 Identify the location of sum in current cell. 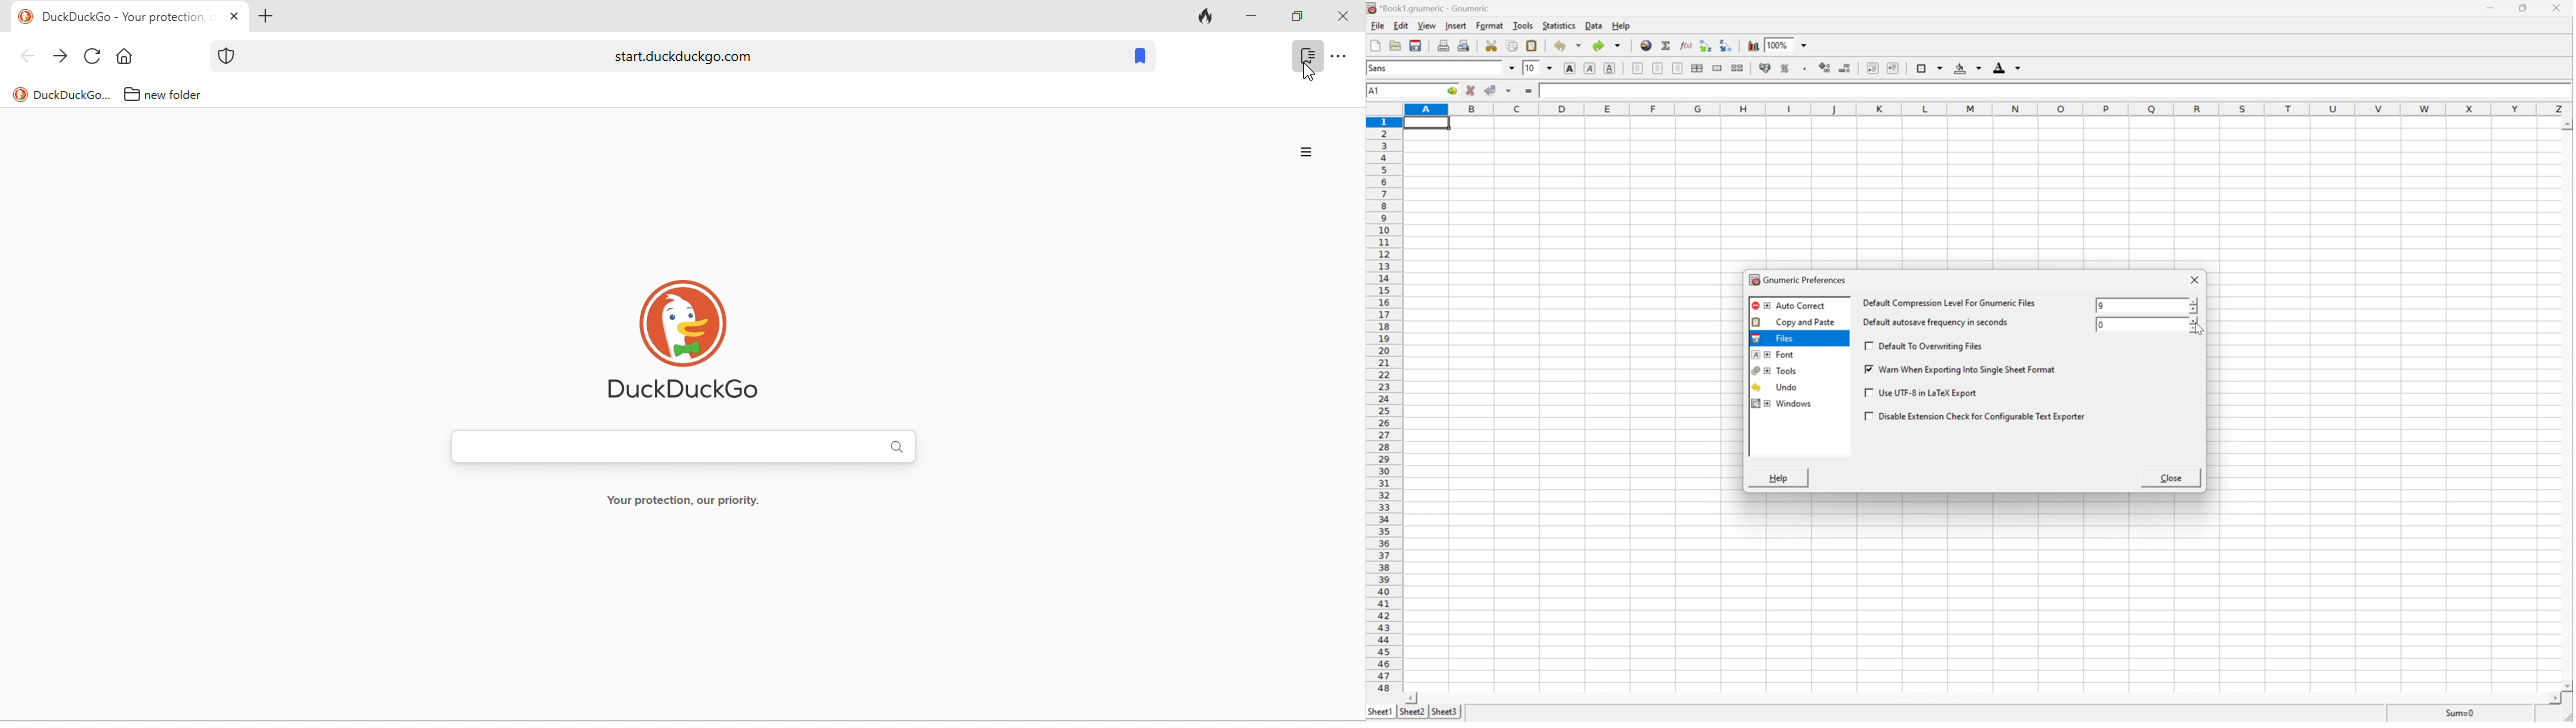
(1667, 46).